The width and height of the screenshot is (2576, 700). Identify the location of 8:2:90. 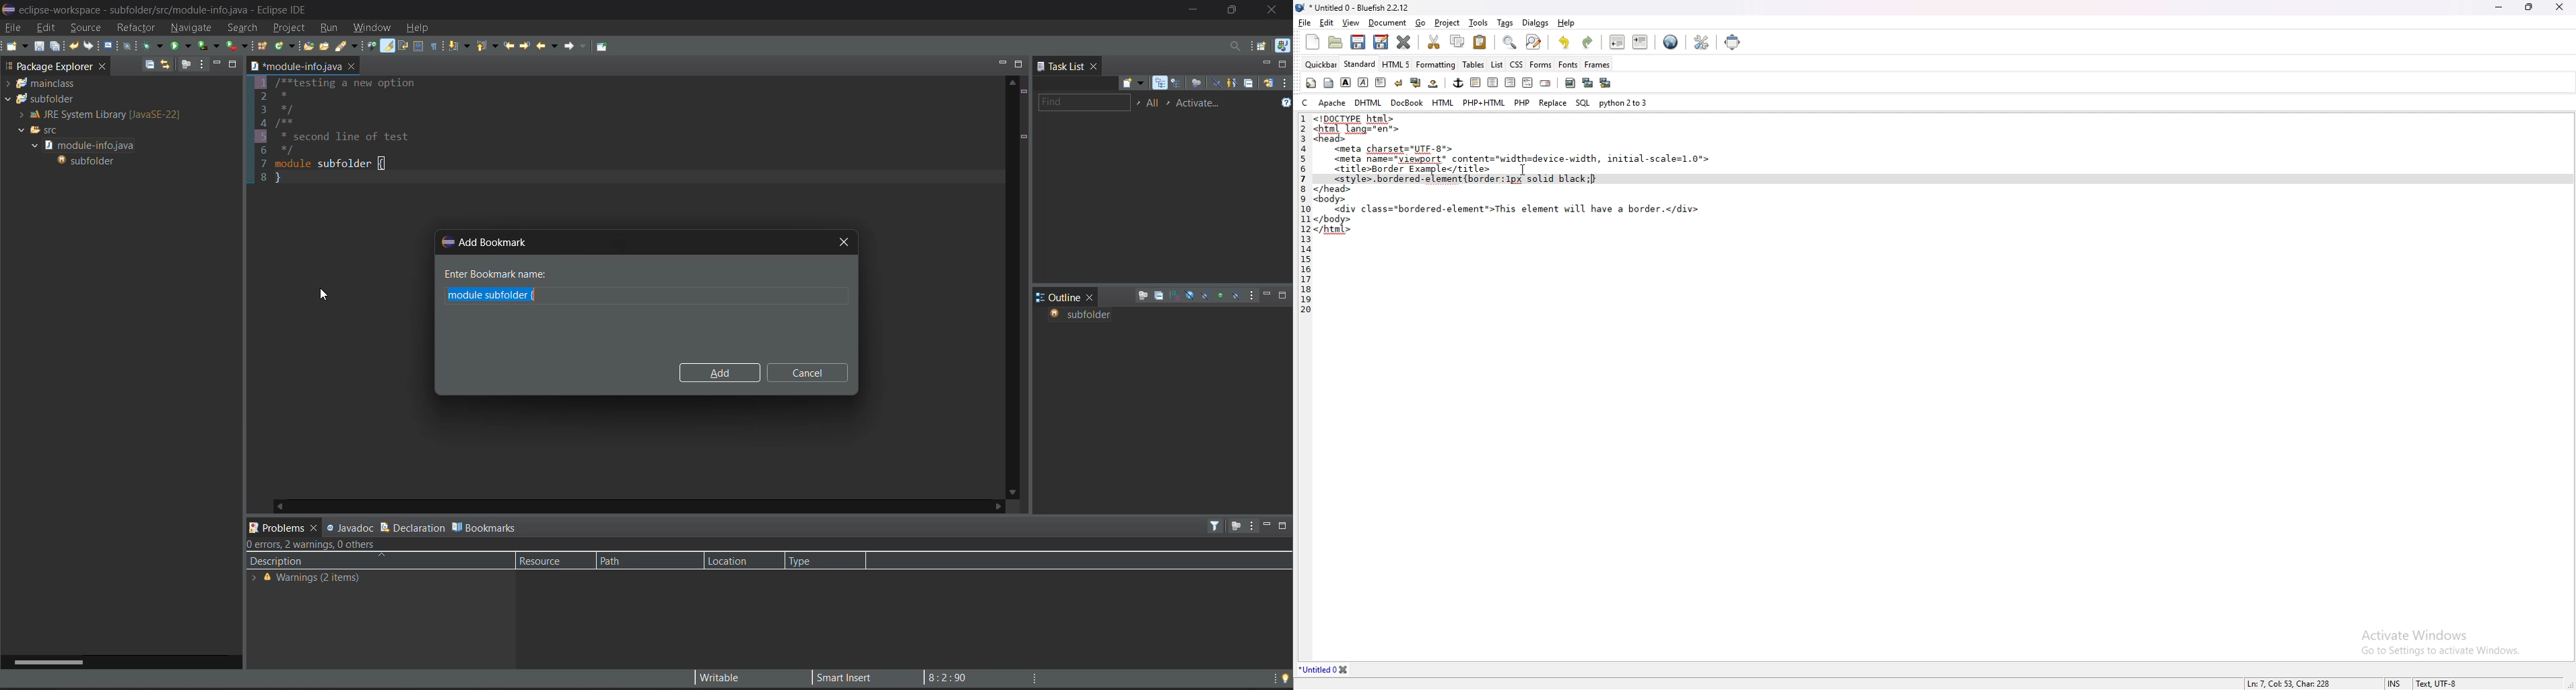
(954, 677).